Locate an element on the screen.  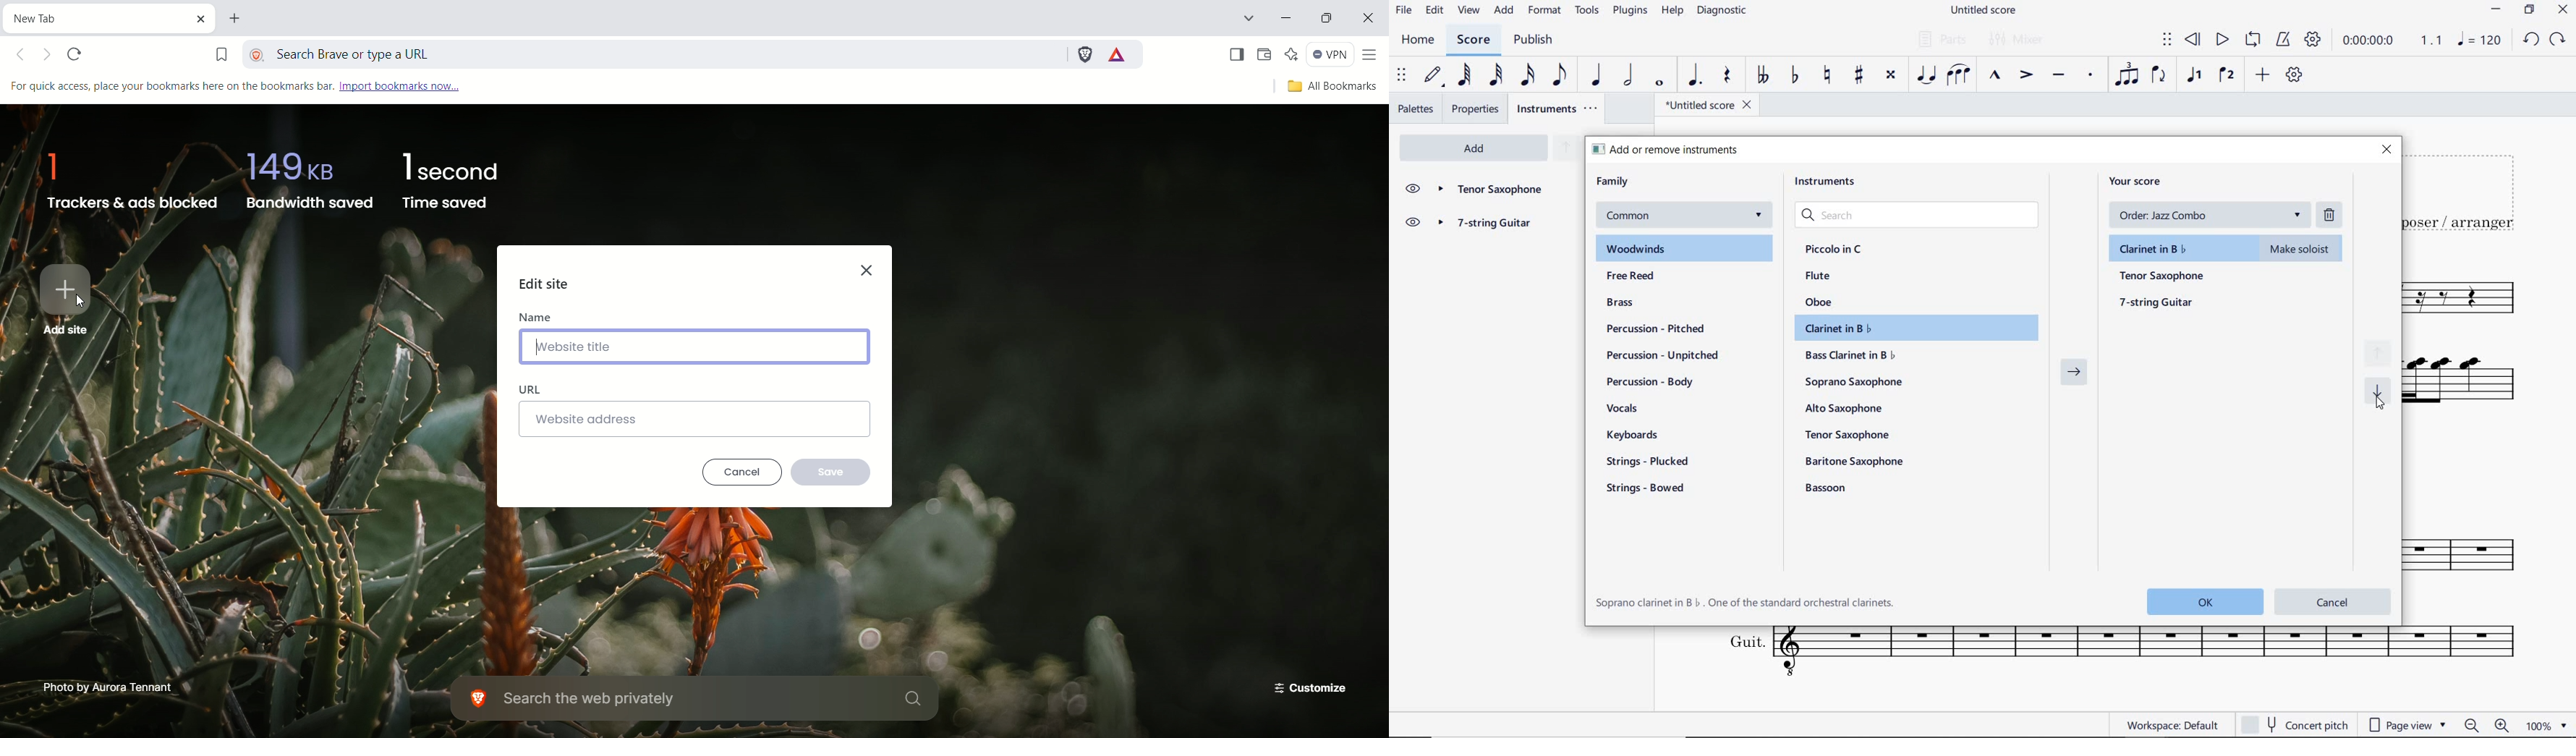
close is located at coordinates (1371, 20).